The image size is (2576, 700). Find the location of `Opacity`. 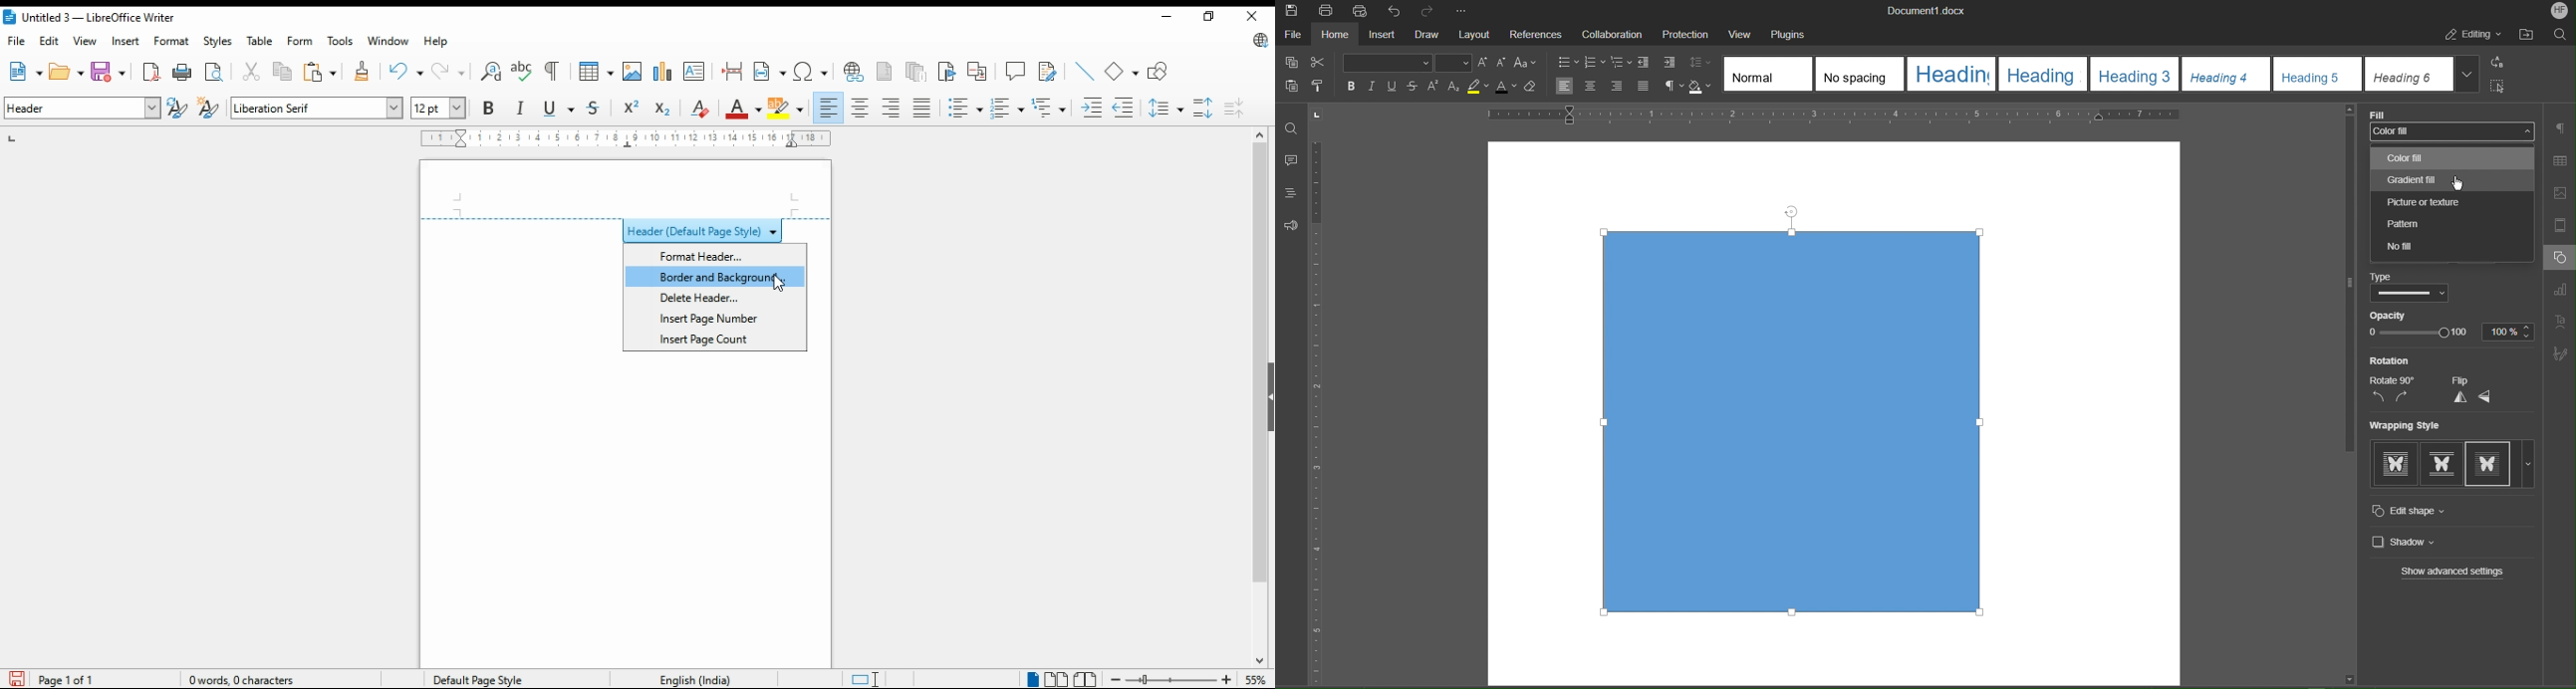

Opacity is located at coordinates (2405, 315).